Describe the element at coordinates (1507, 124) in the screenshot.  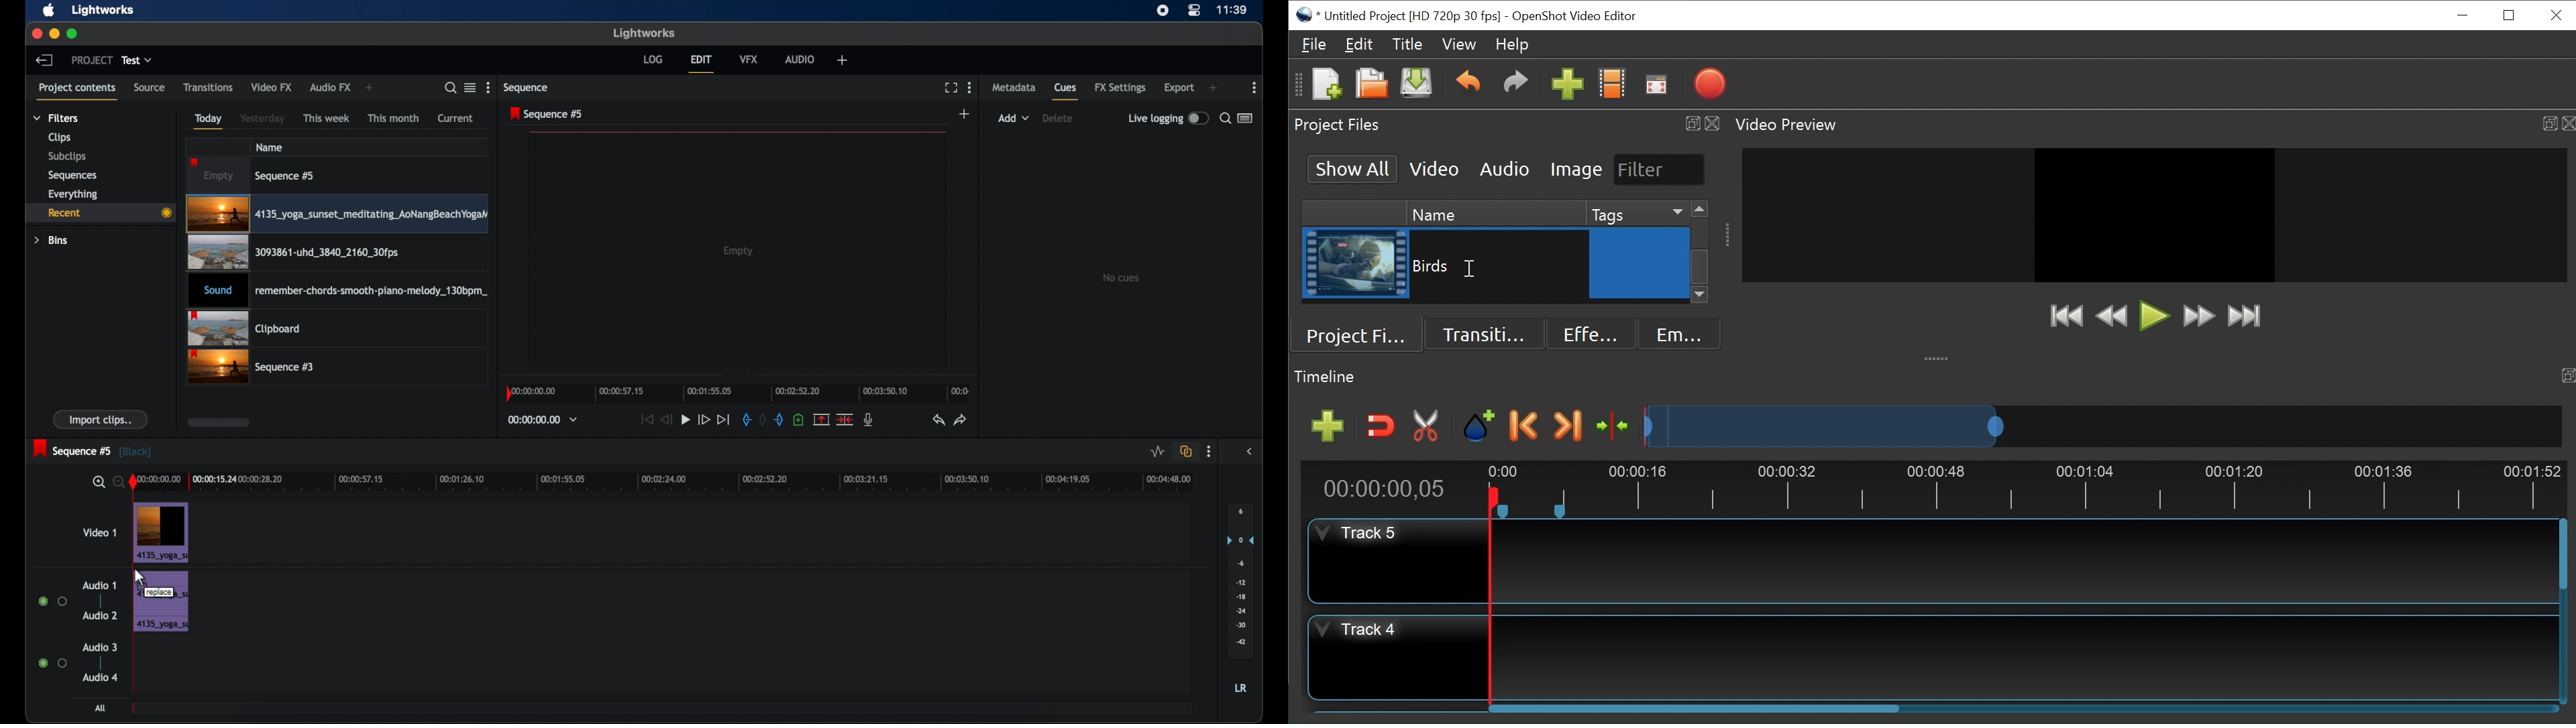
I see `Project Files` at that location.